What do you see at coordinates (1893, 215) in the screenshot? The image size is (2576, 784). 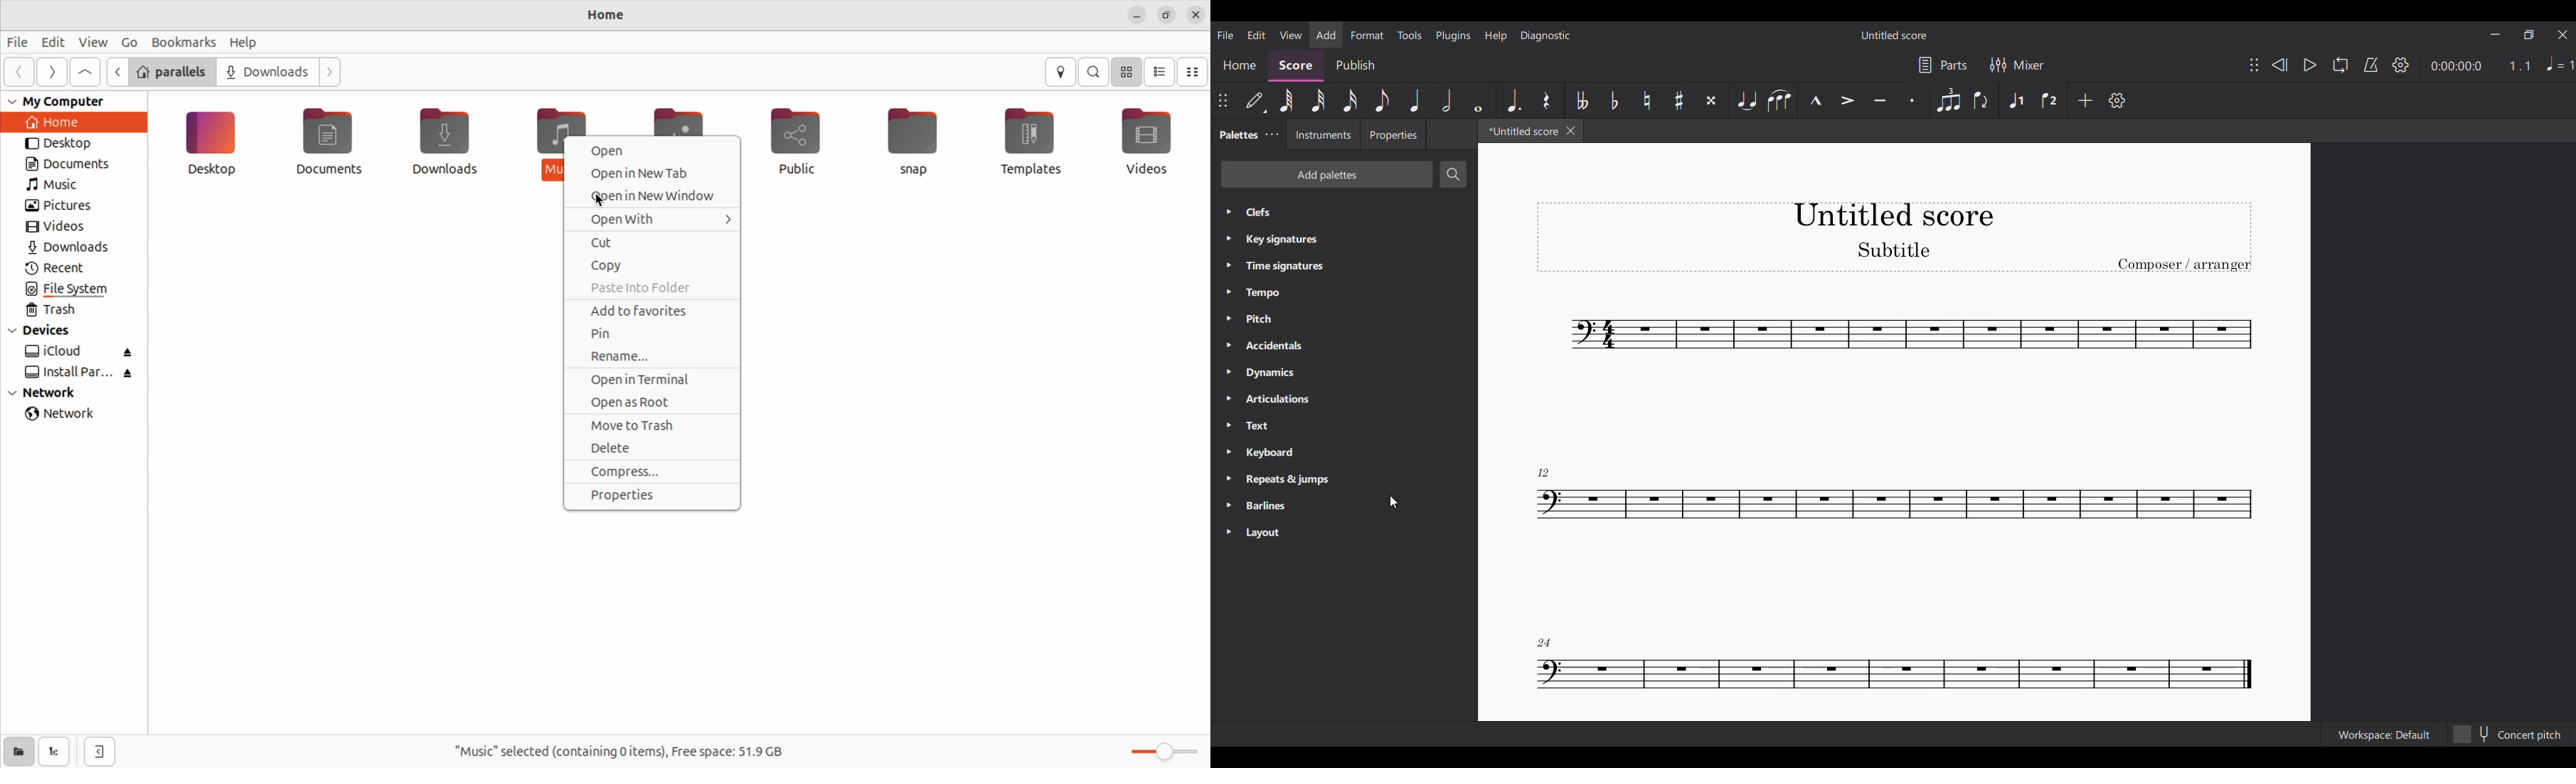 I see `Untitled score` at bounding box center [1893, 215].